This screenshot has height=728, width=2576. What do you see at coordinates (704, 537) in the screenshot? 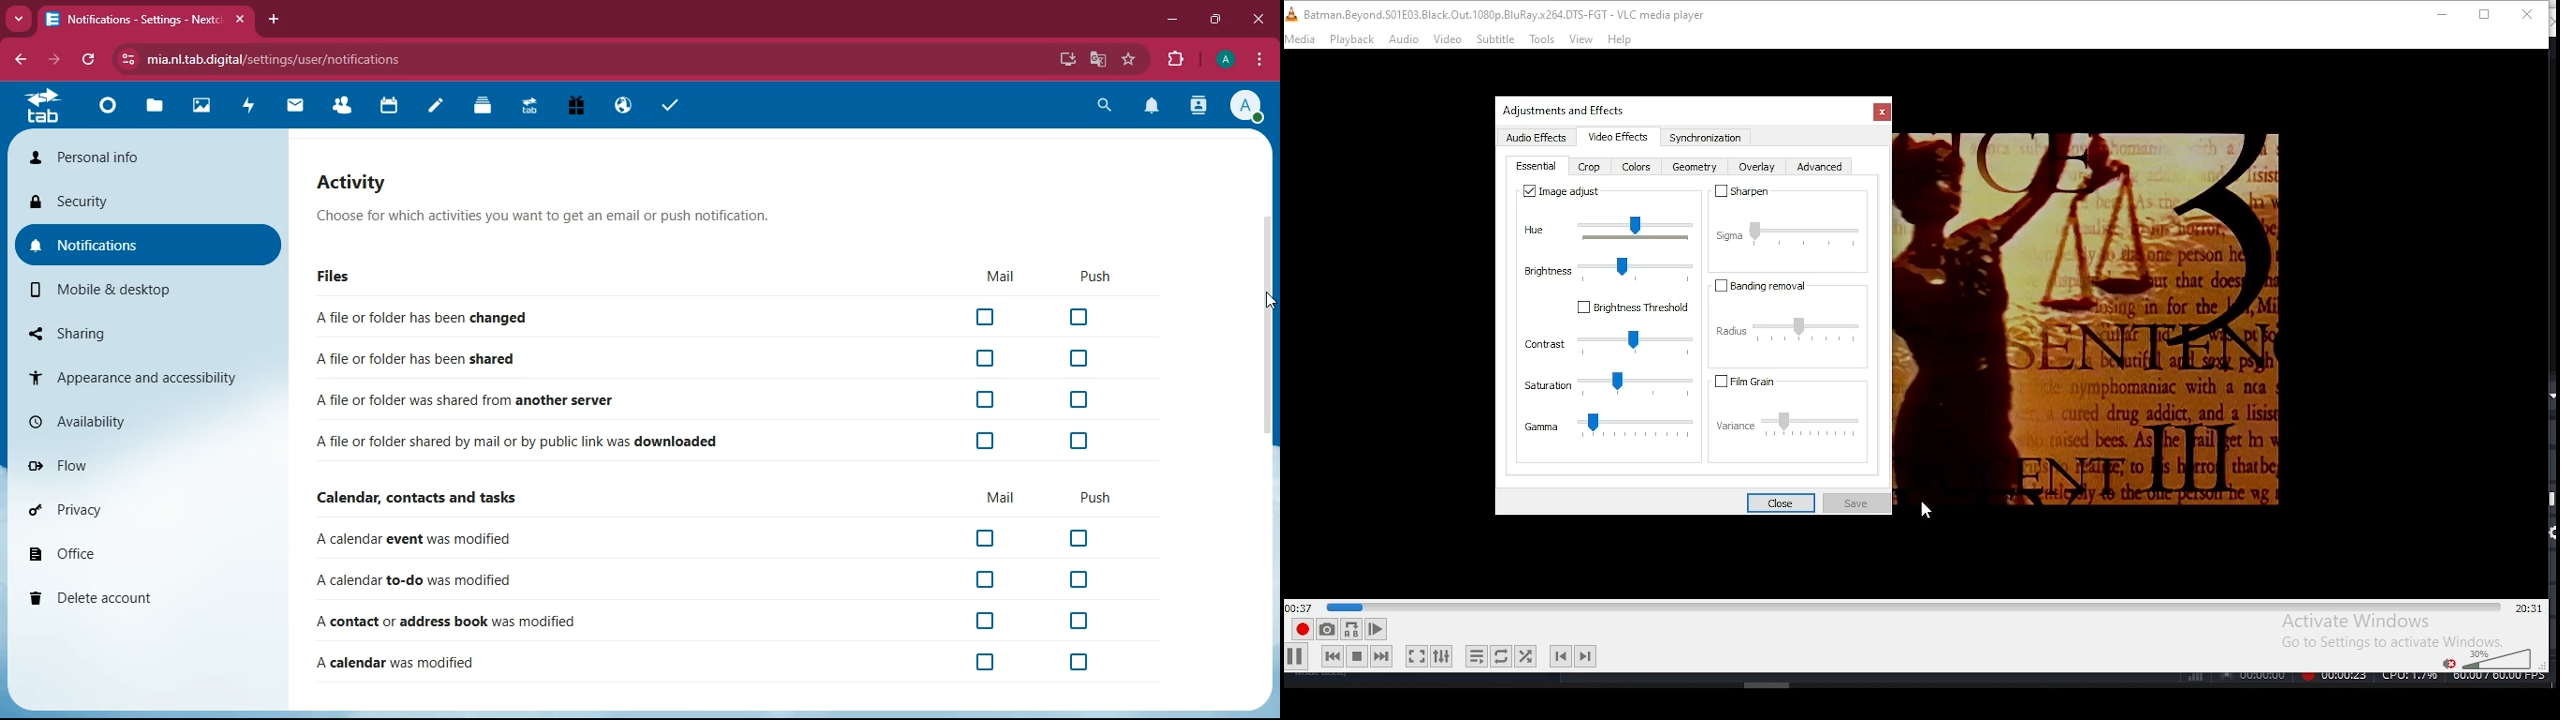
I see `A calendar event was modified` at bounding box center [704, 537].